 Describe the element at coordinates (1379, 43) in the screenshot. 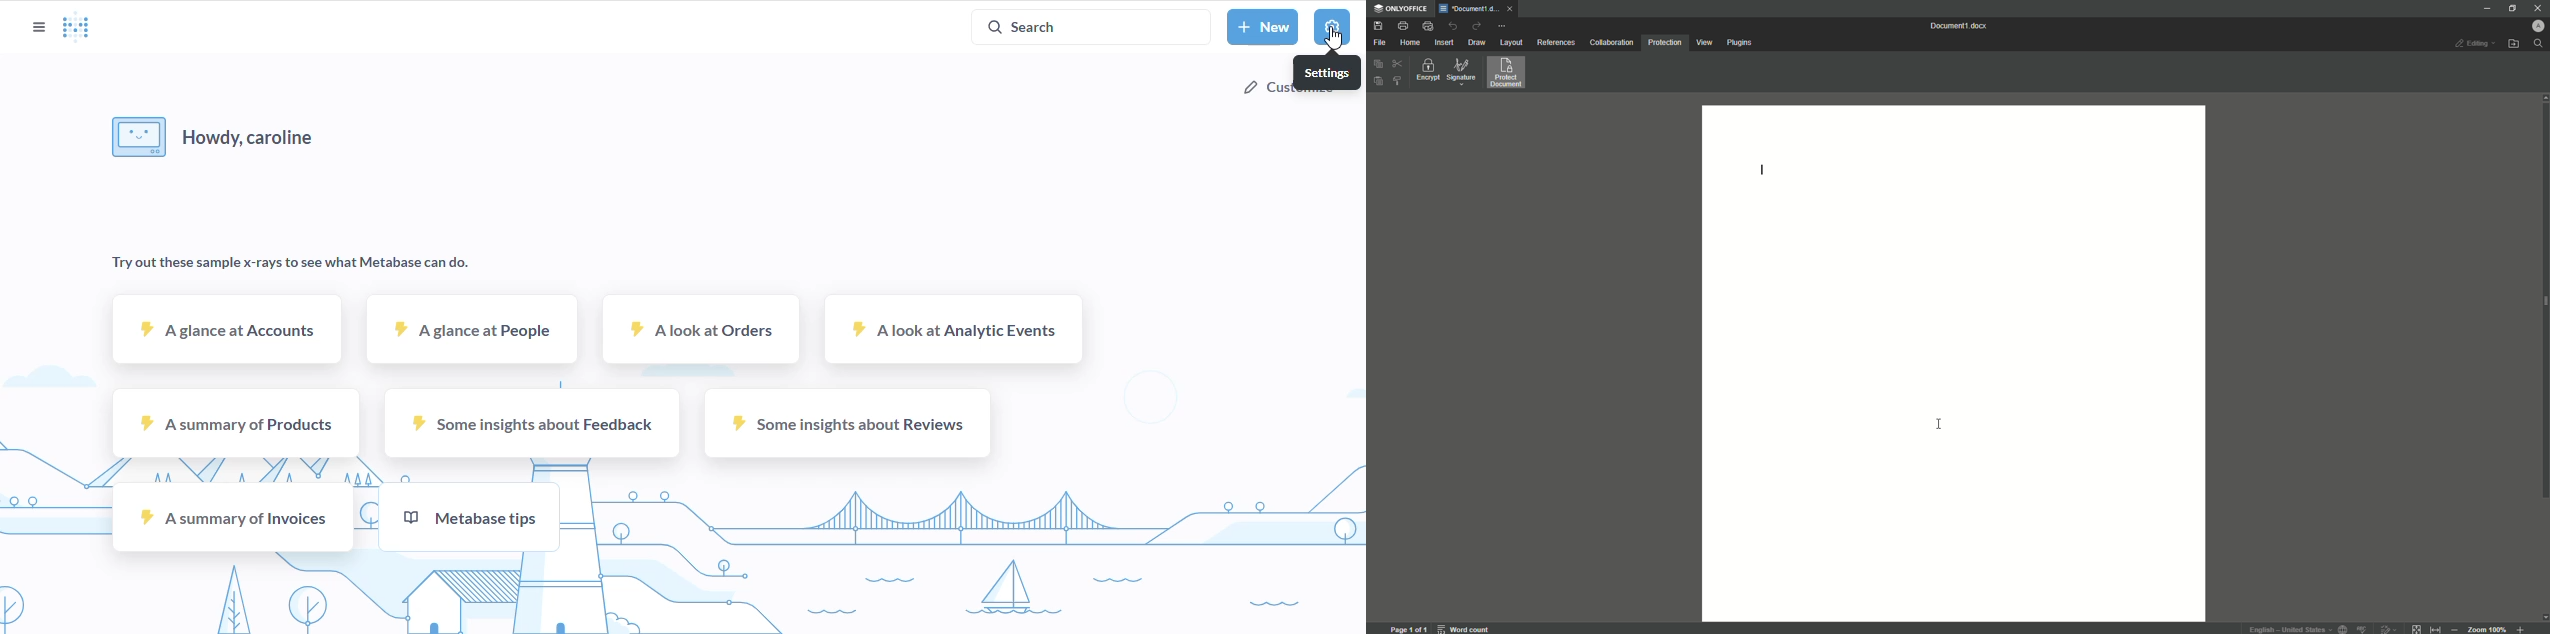

I see `File` at that location.